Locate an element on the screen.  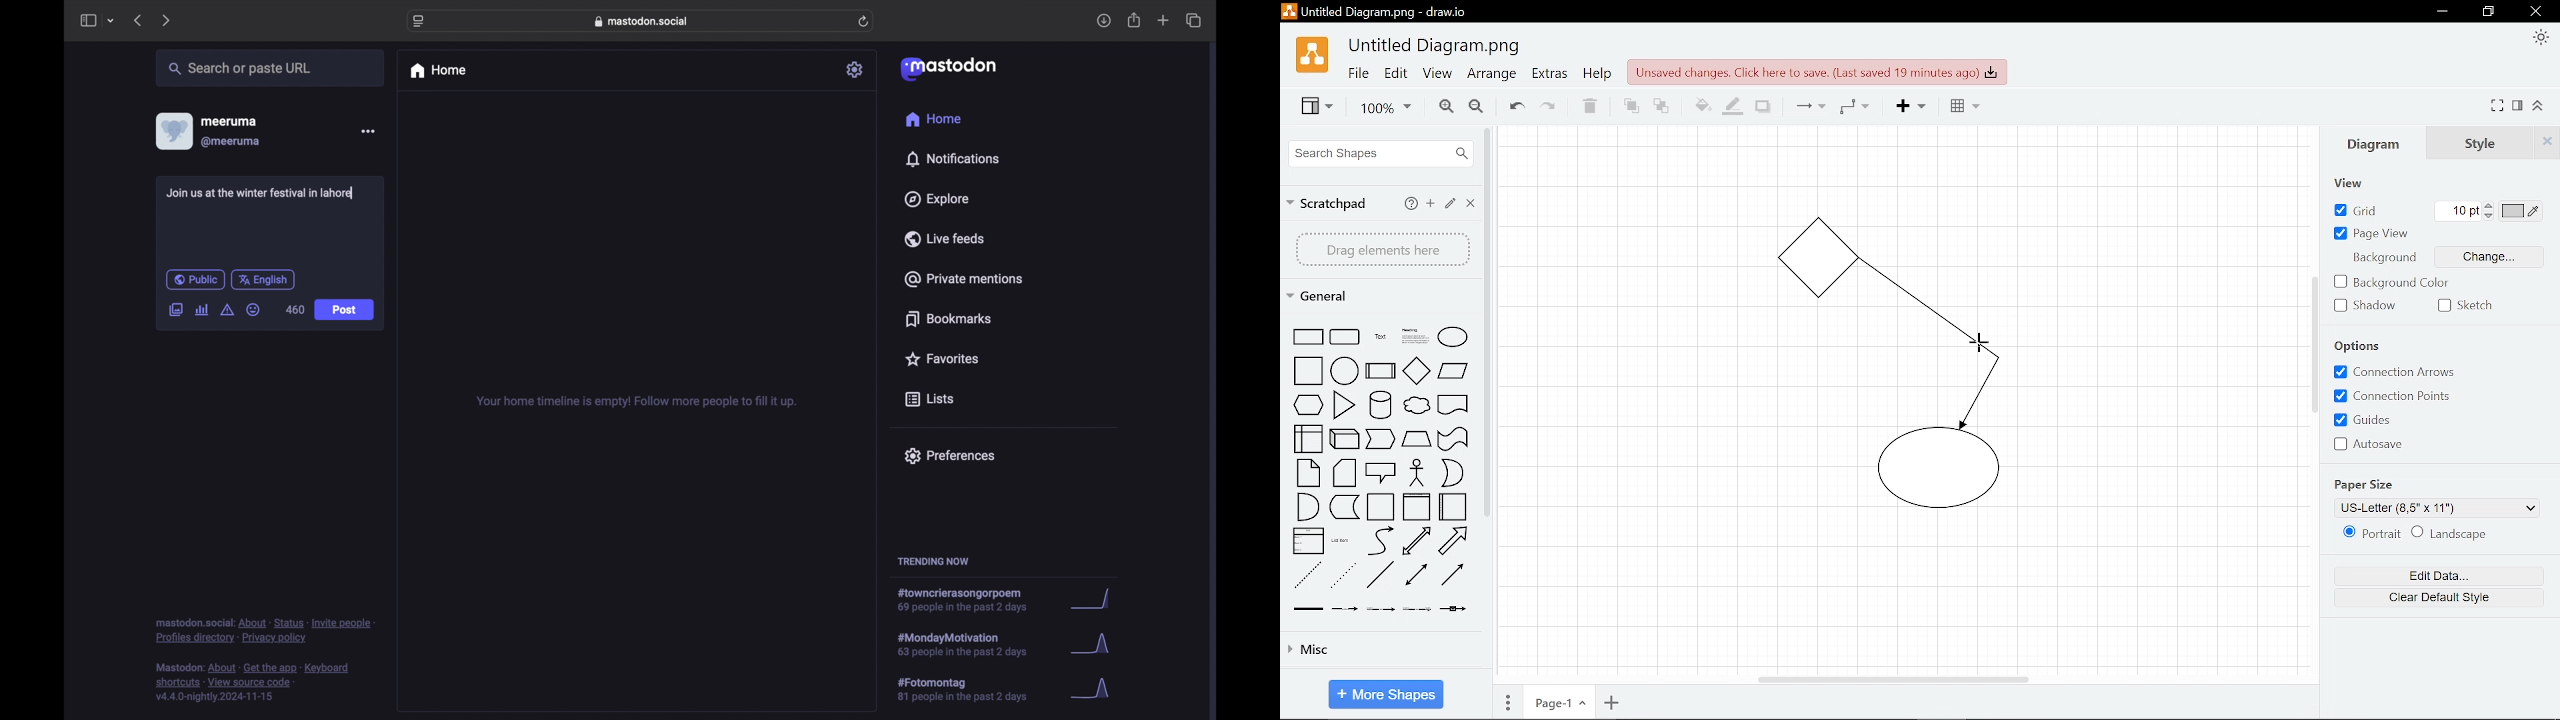
Edit is located at coordinates (1452, 205).